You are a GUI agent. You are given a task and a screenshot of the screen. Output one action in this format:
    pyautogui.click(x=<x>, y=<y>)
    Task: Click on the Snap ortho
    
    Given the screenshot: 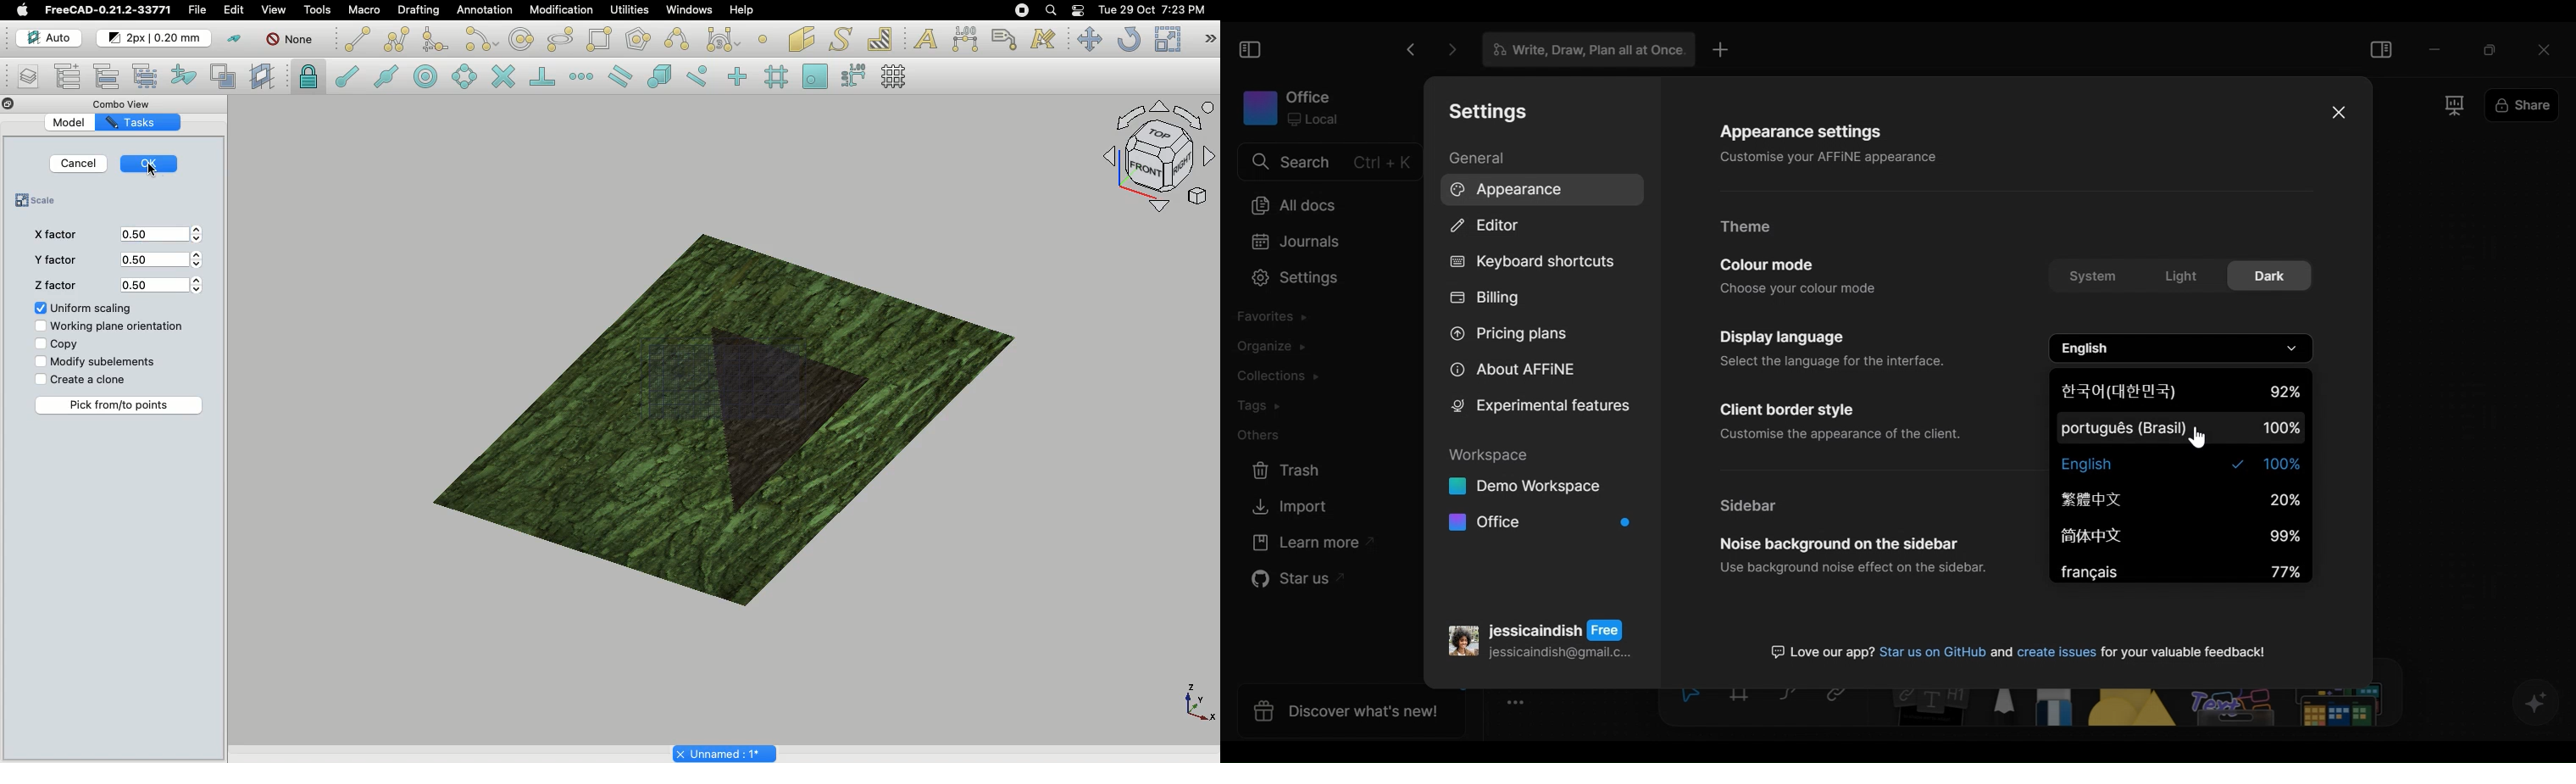 What is the action you would take?
    pyautogui.click(x=732, y=76)
    